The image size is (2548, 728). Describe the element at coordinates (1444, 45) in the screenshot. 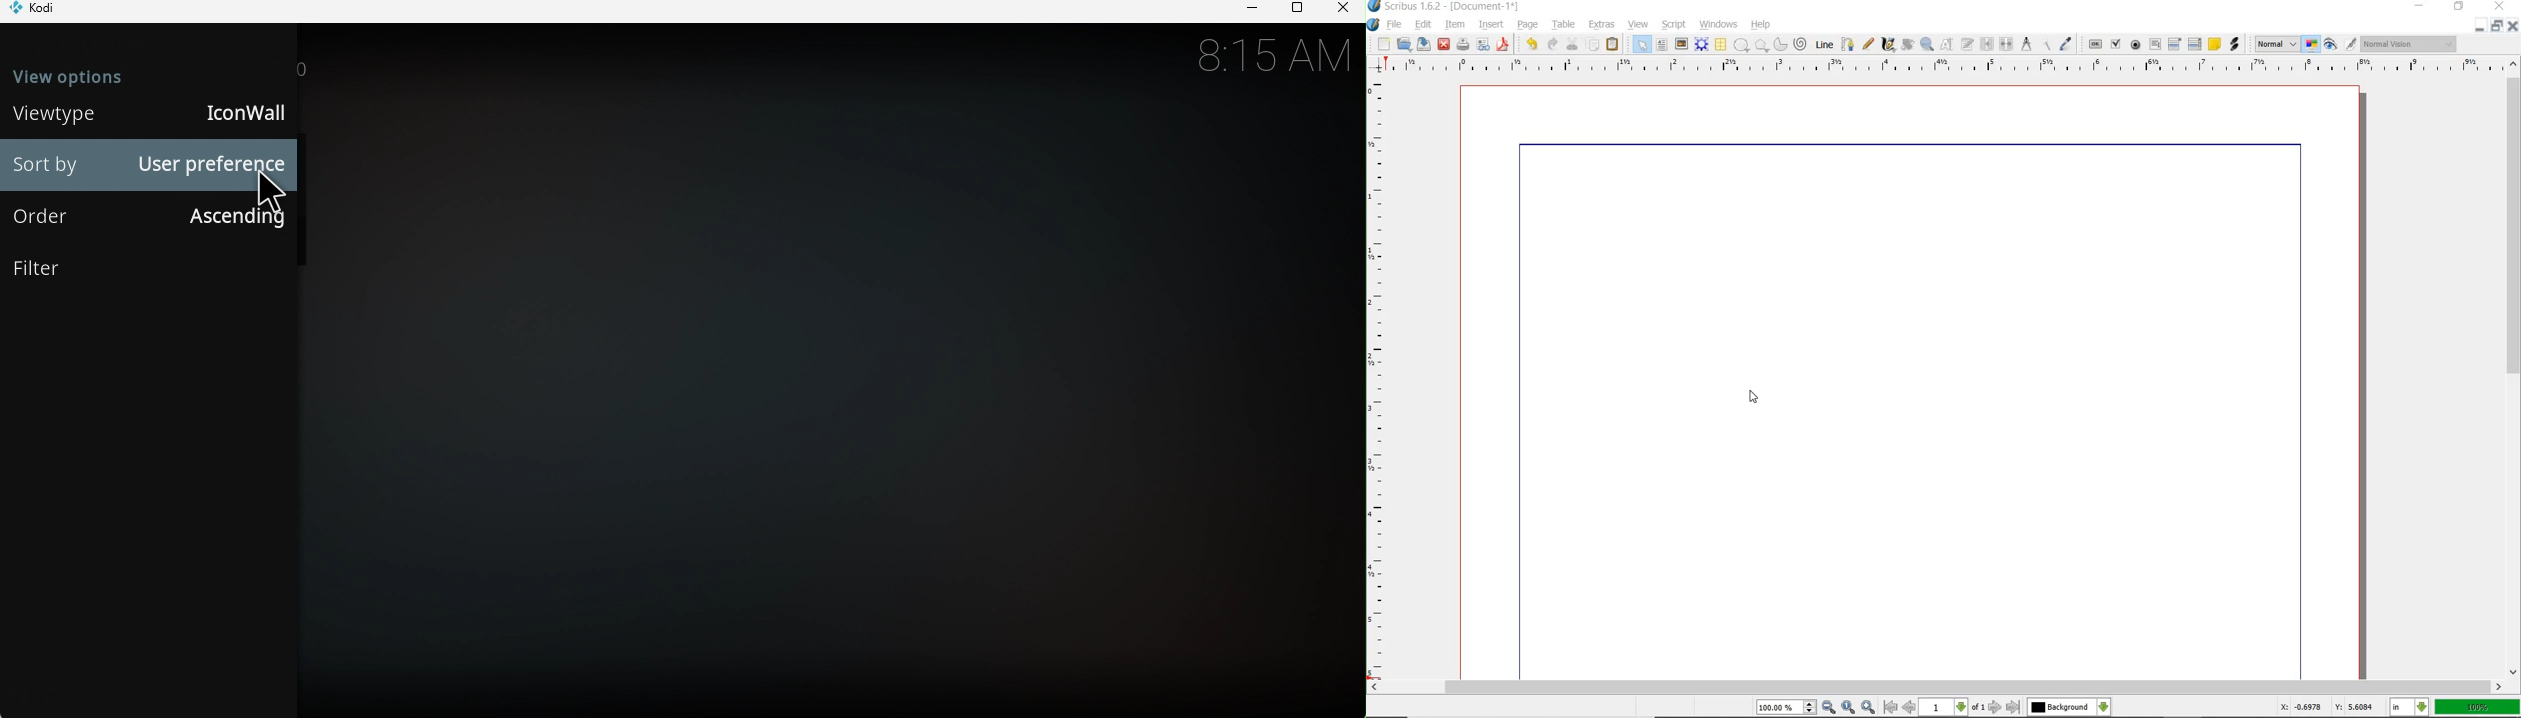

I see `CLOSE` at that location.